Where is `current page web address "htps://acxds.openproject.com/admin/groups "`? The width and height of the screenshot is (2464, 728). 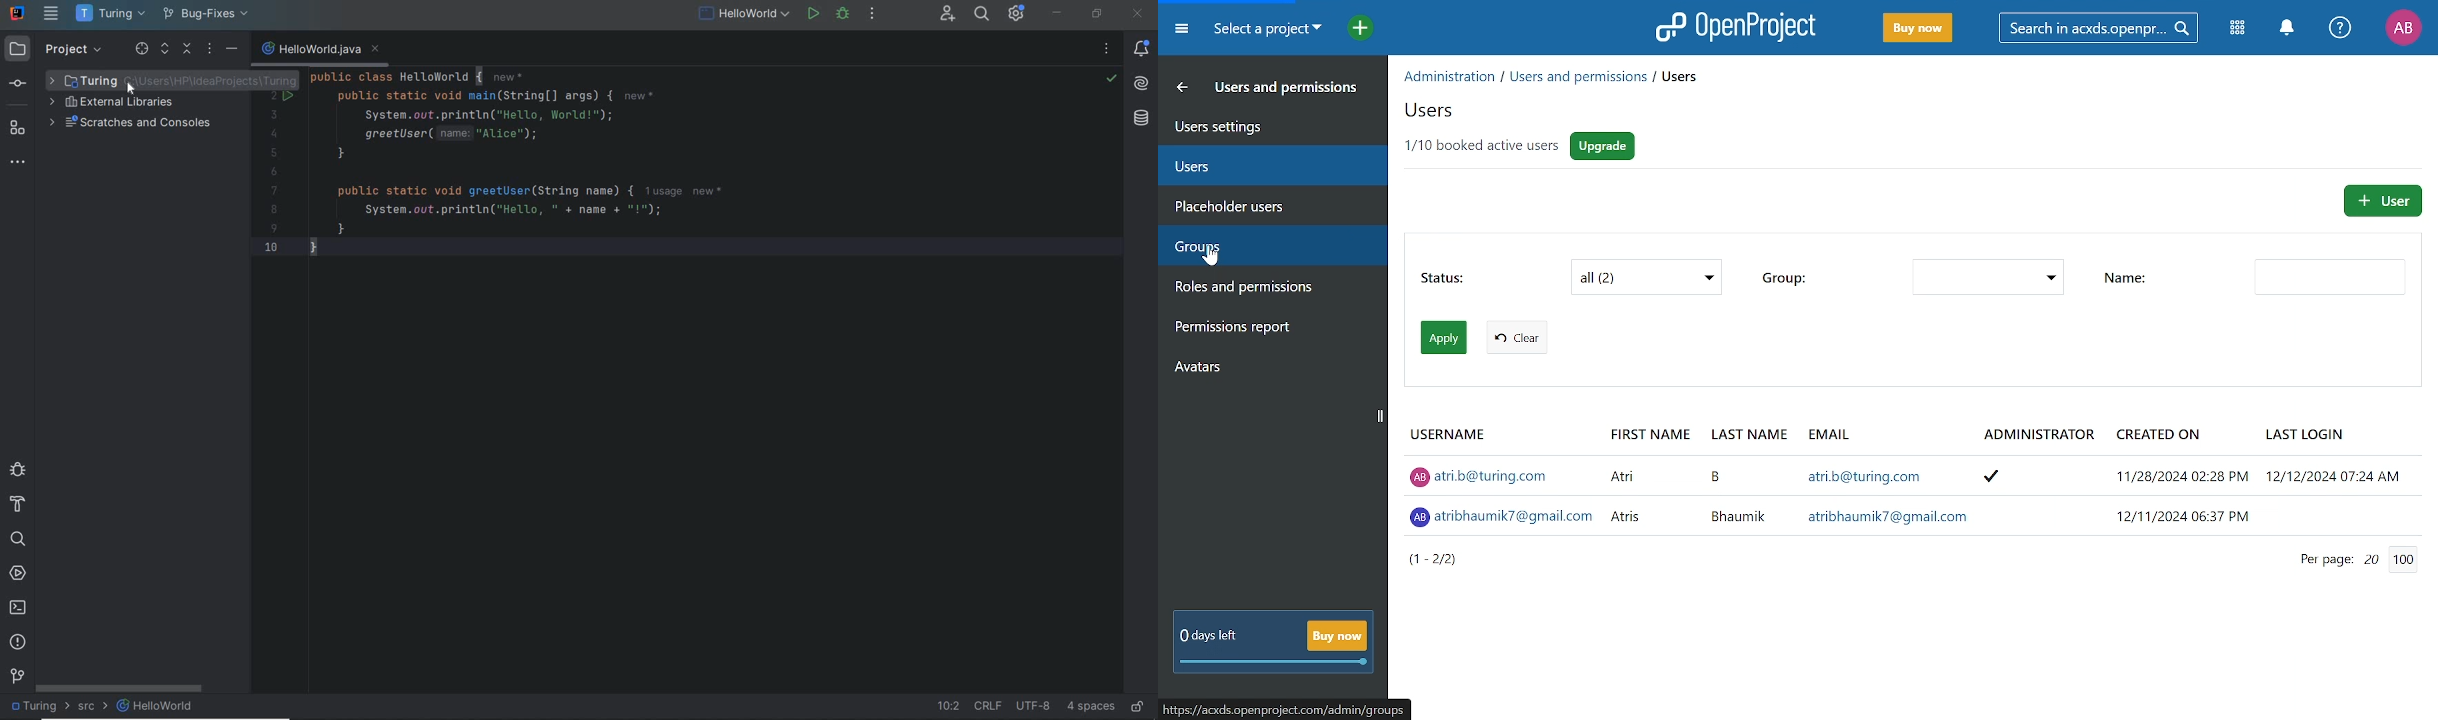 current page web address "htps://acxds.openproject.com/admin/groups " is located at coordinates (1286, 710).